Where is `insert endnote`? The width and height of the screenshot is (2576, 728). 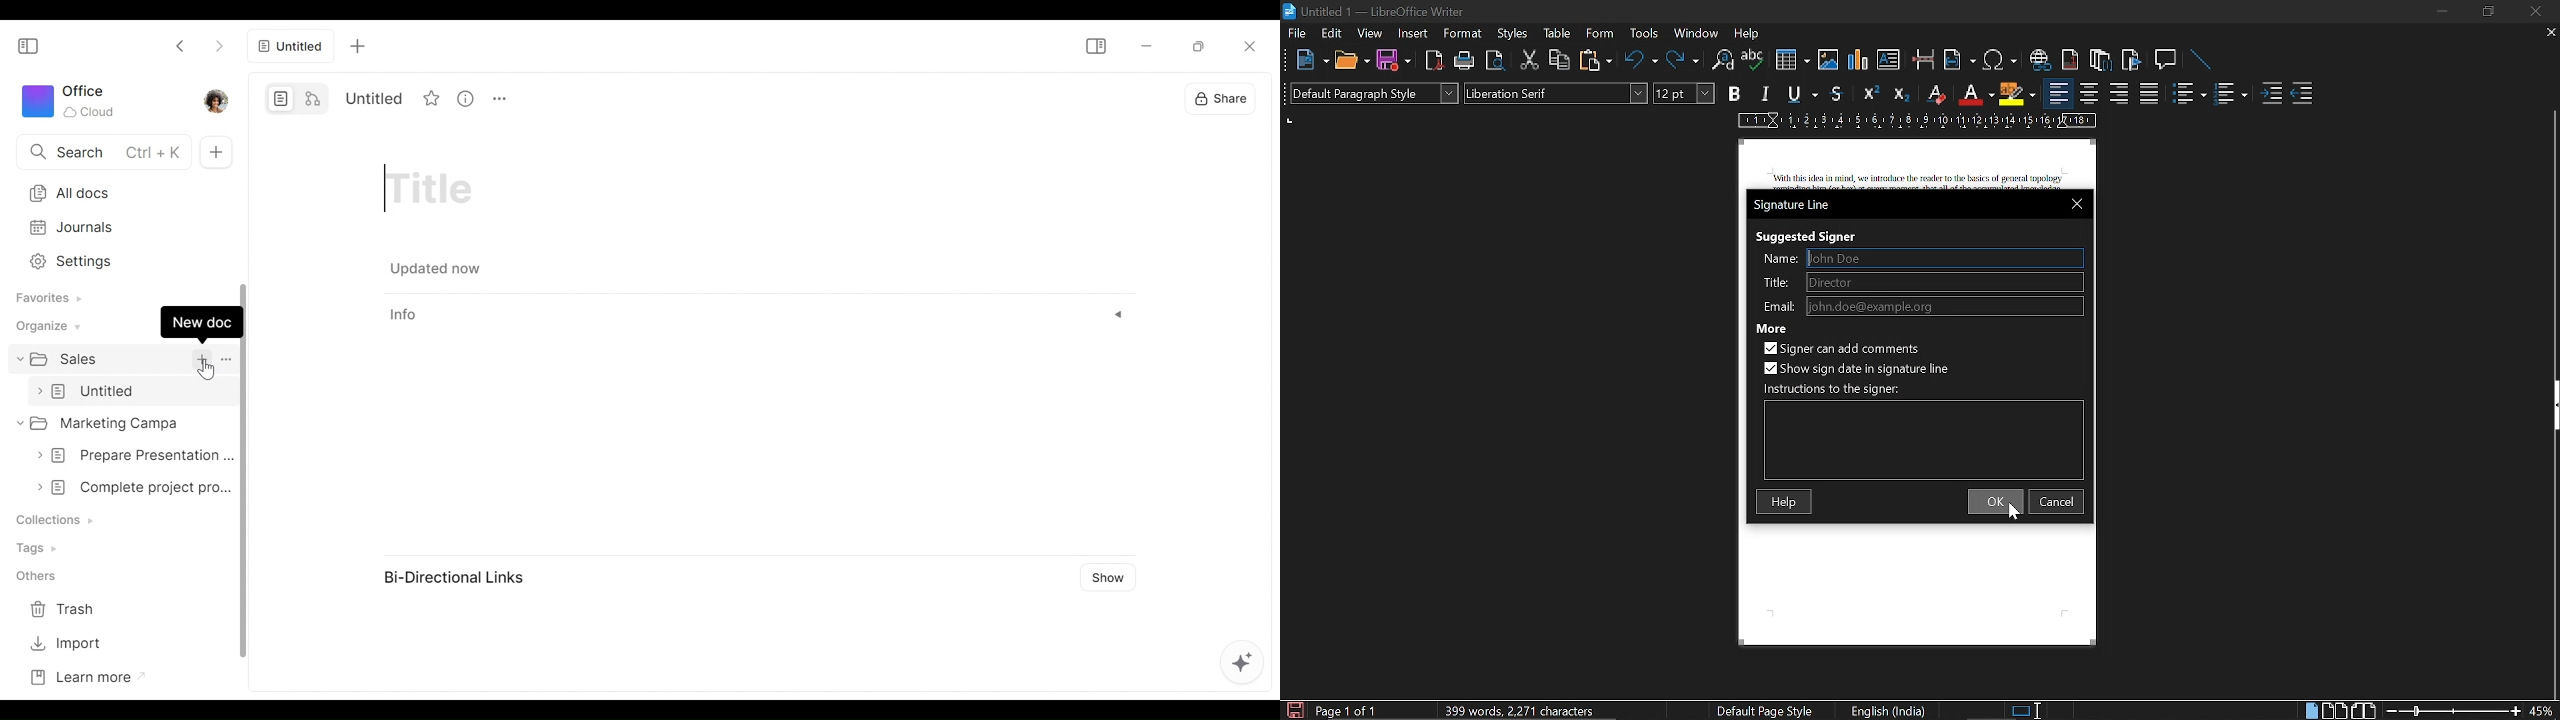
insert endnote is located at coordinates (2069, 60).